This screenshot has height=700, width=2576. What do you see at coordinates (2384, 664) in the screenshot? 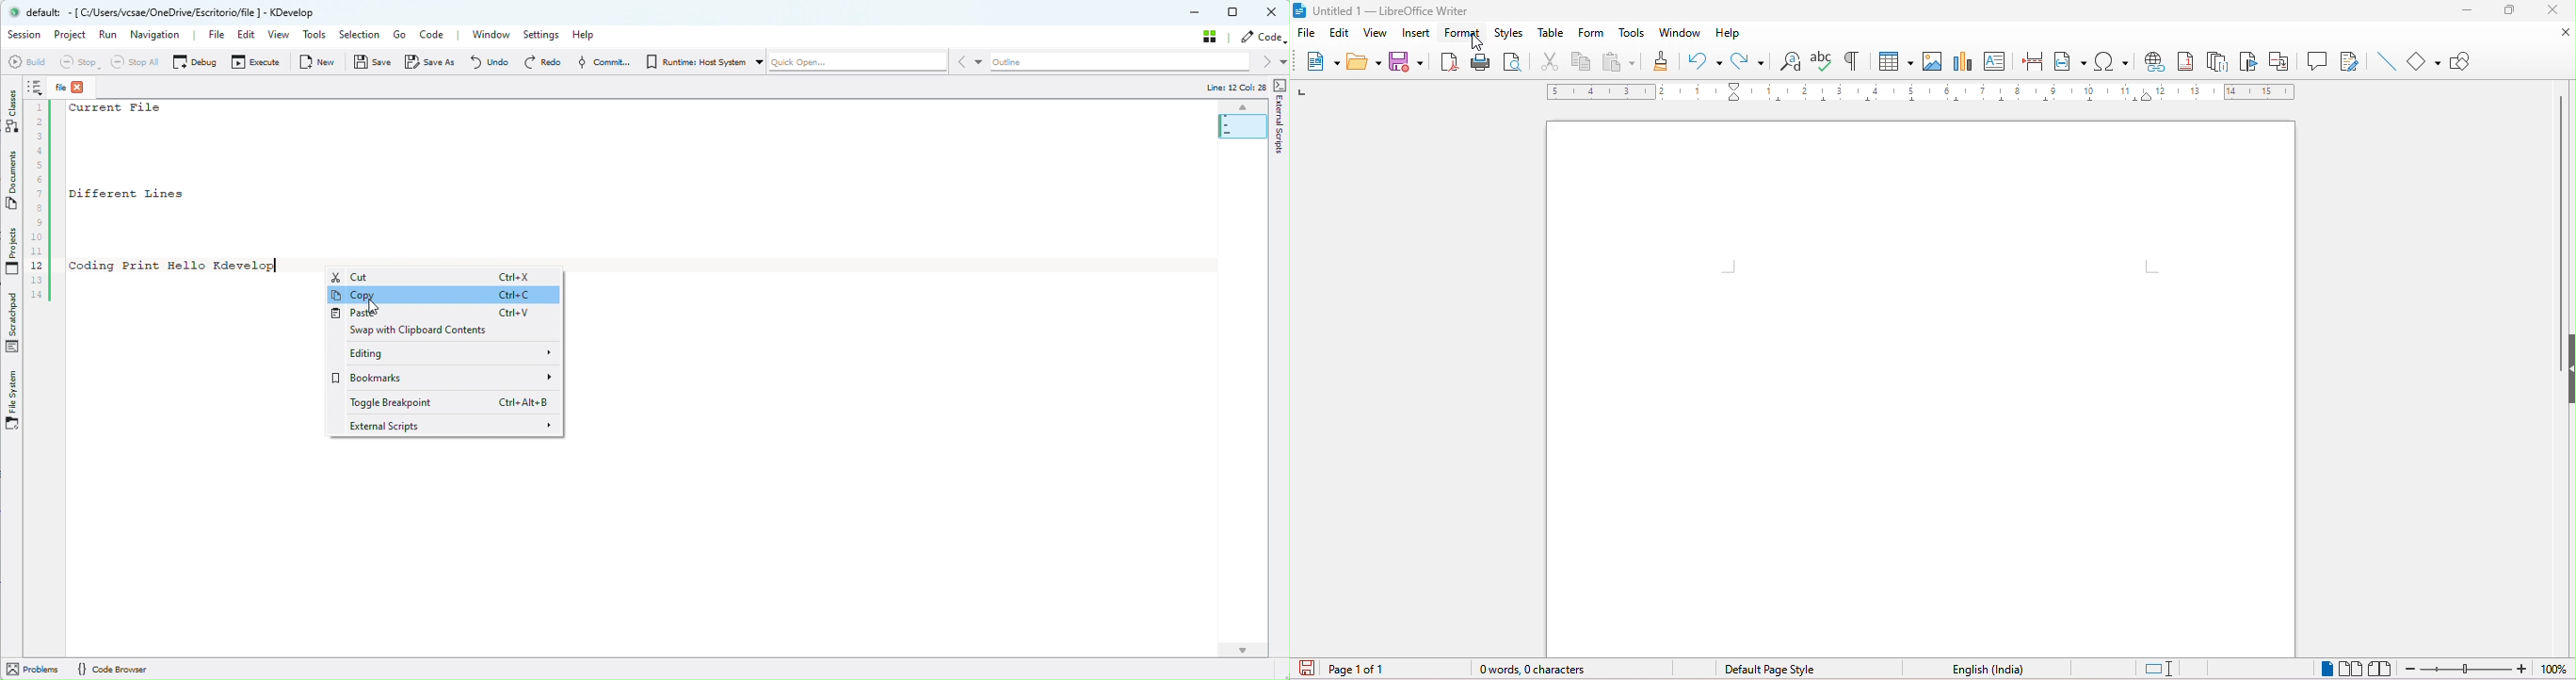
I see `book view` at bounding box center [2384, 664].